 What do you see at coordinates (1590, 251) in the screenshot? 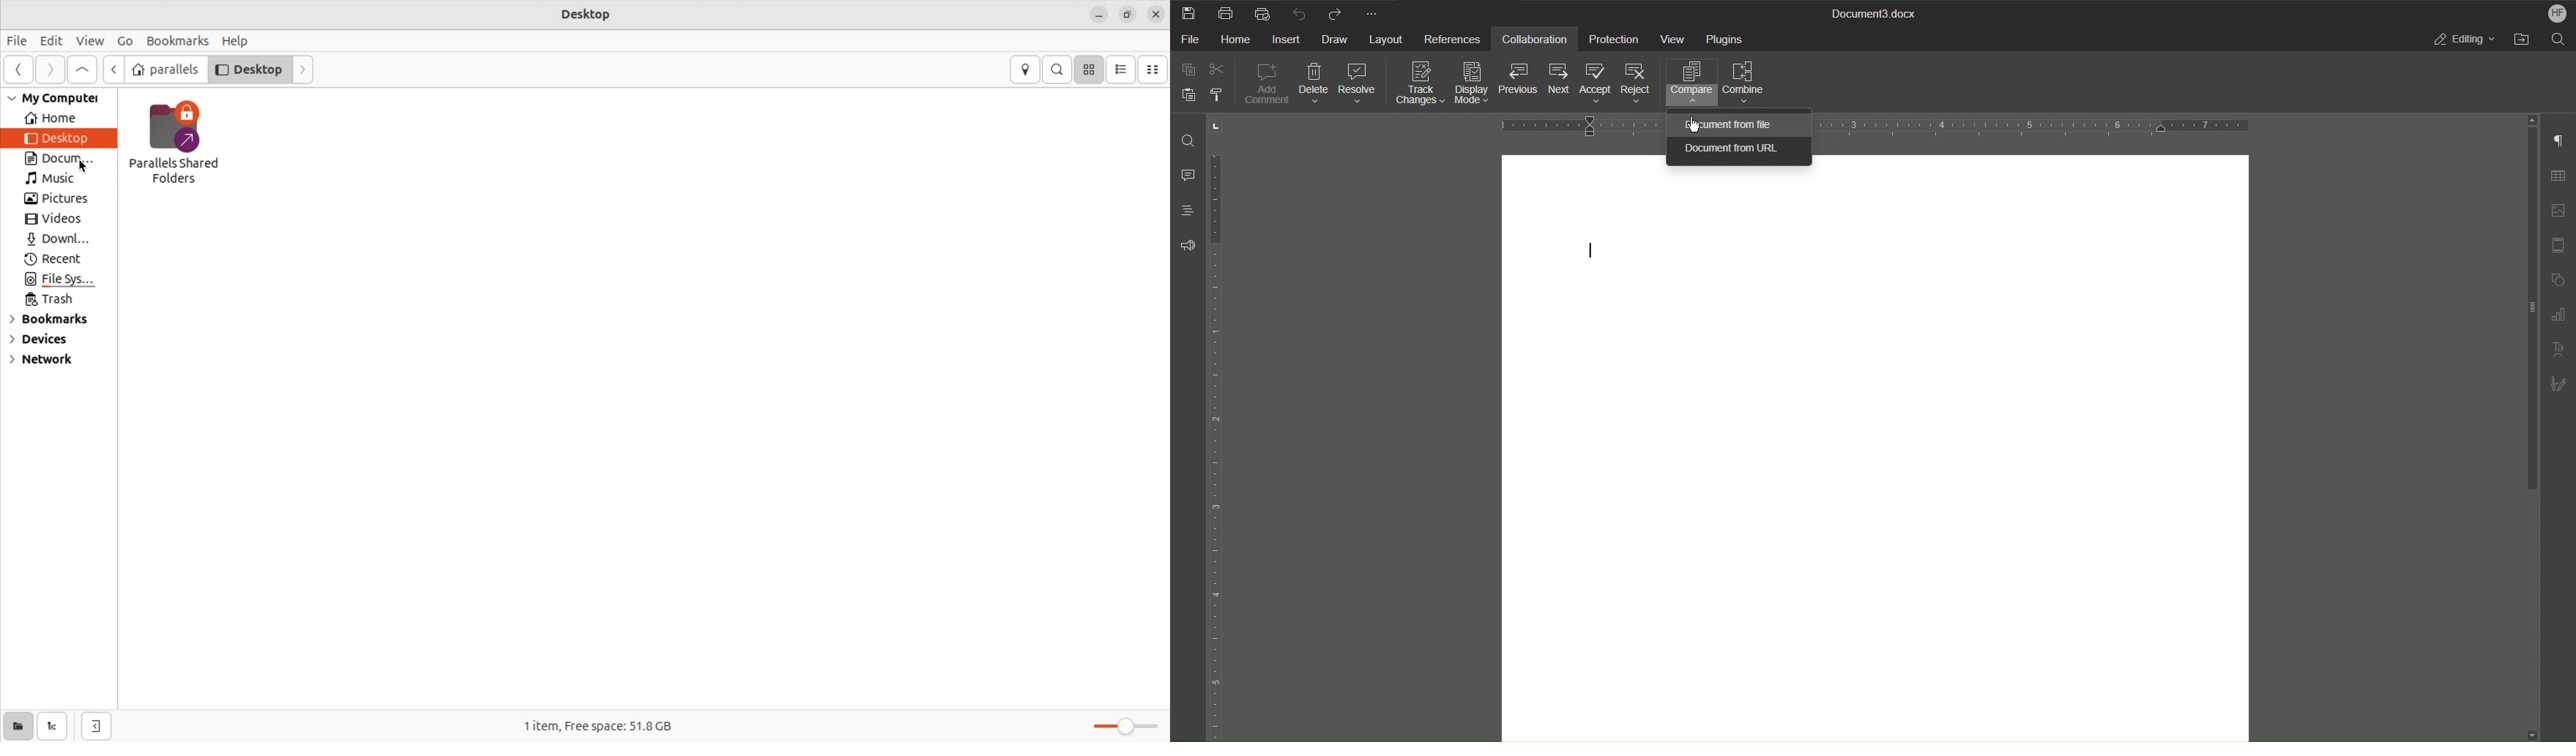
I see `Typing cursor` at bounding box center [1590, 251].